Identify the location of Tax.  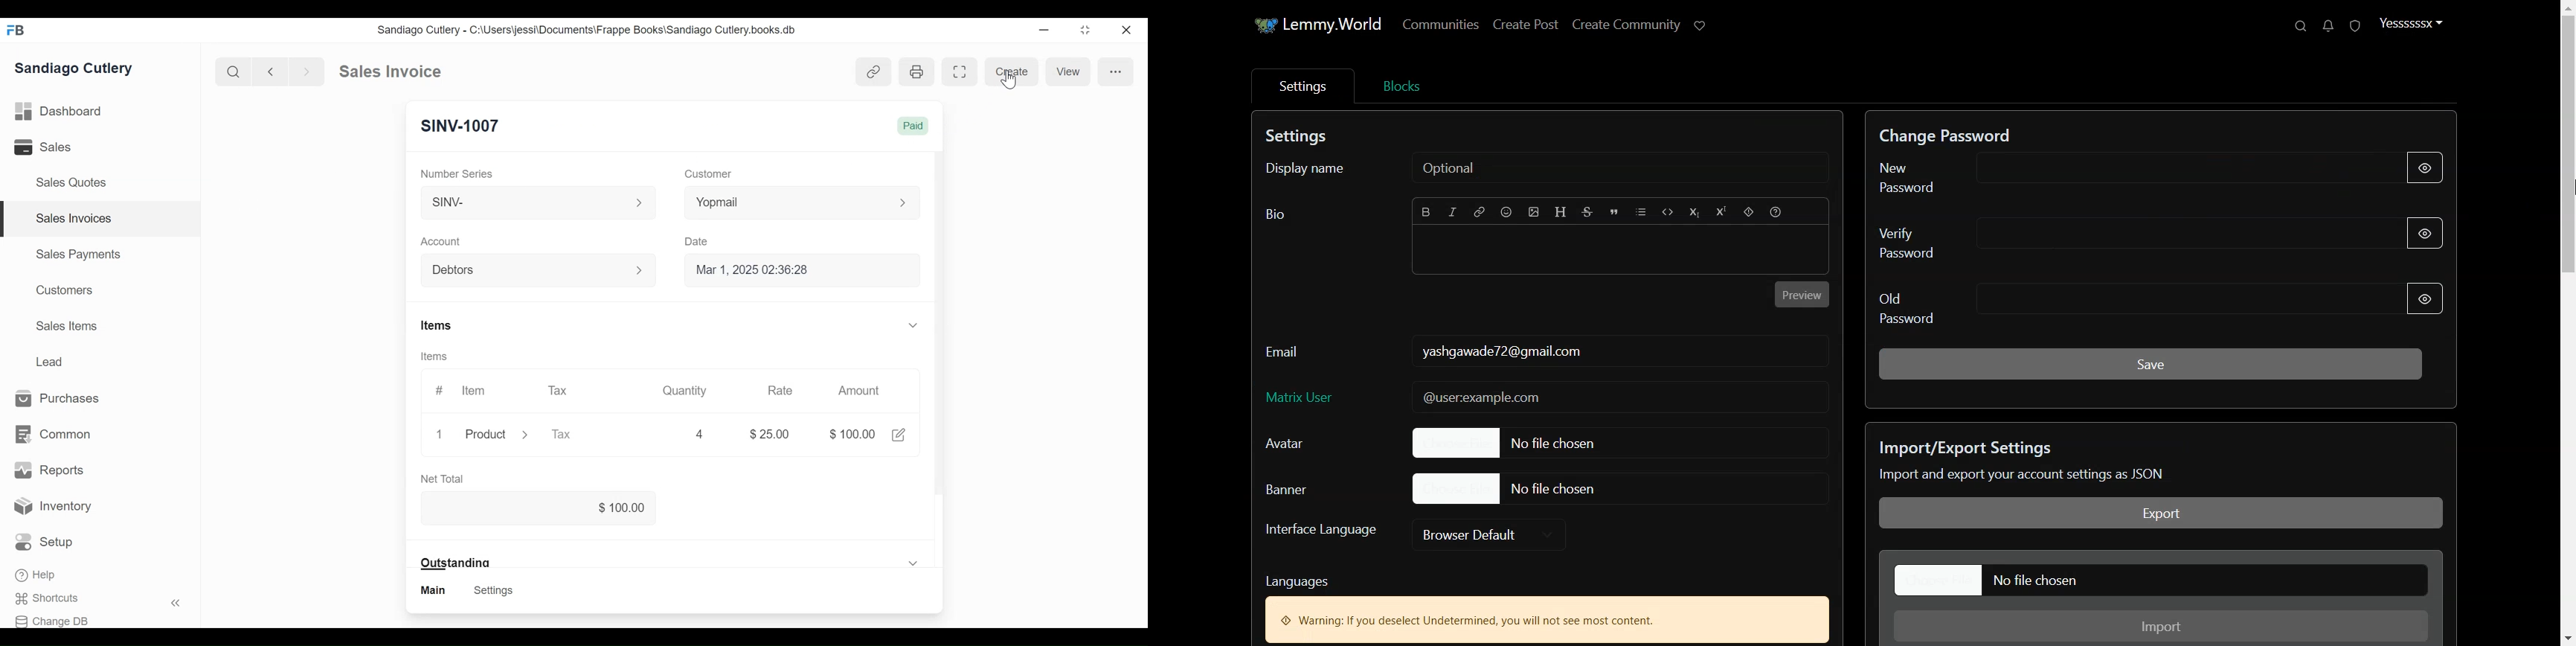
(559, 391).